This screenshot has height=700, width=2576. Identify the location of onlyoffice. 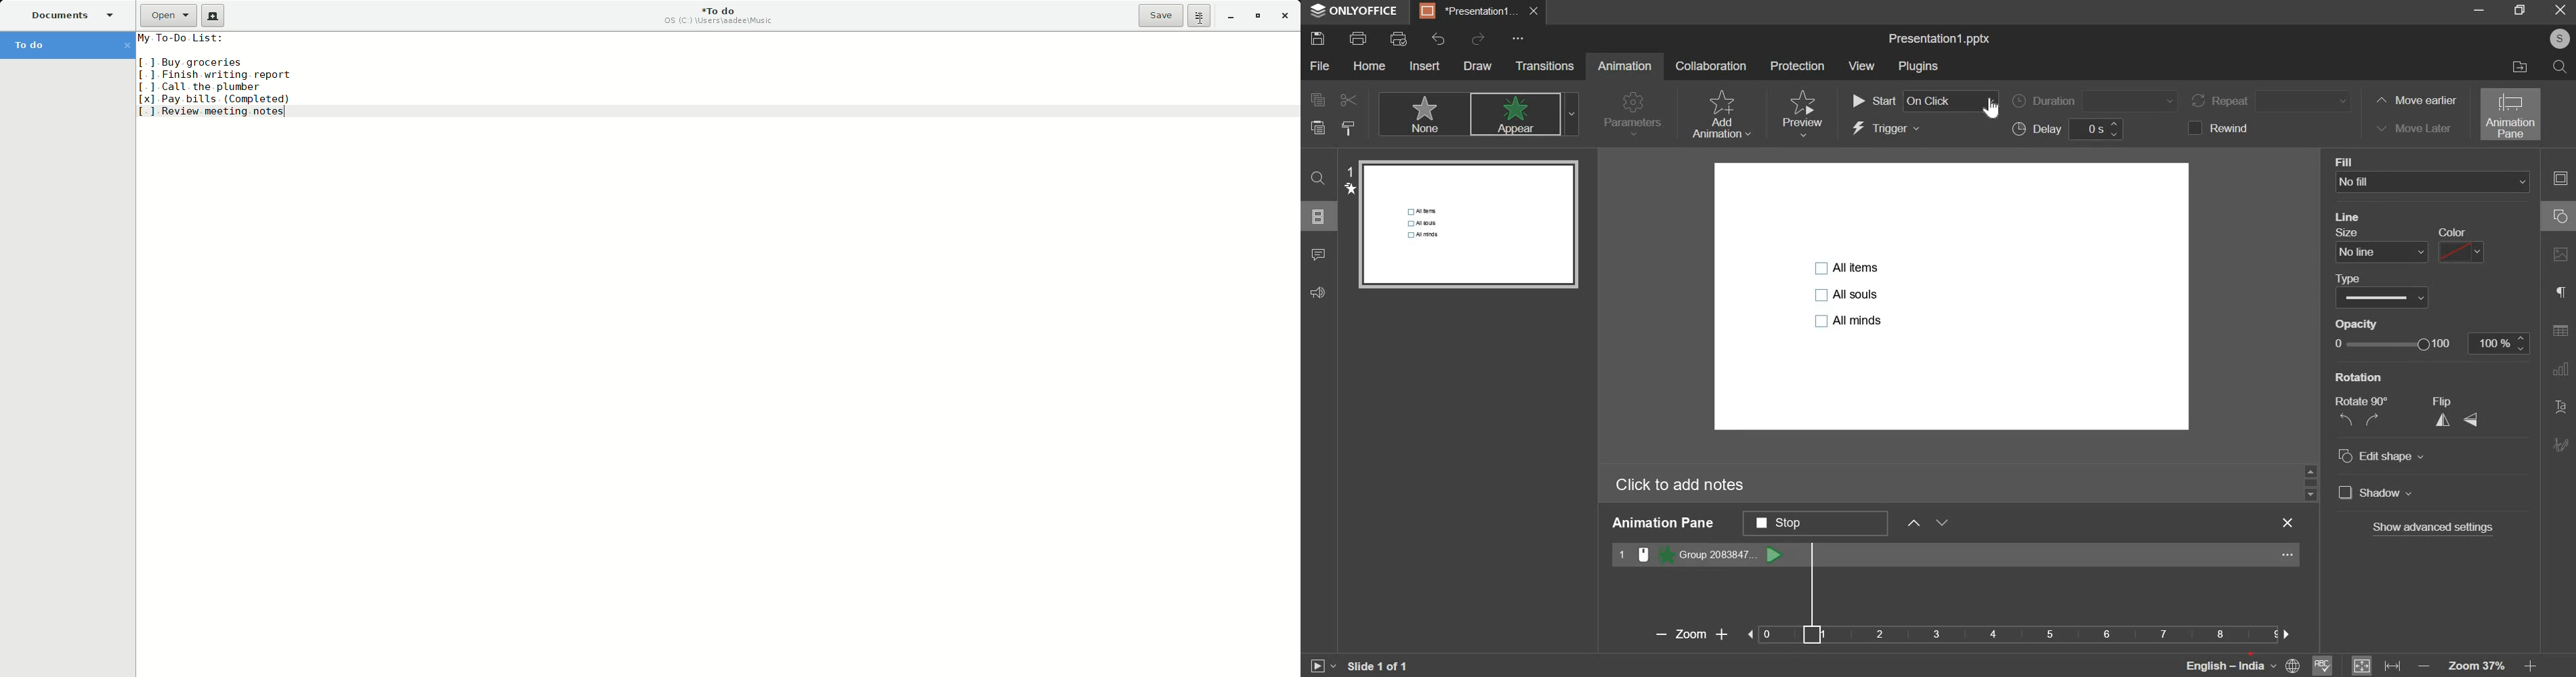
(1355, 11).